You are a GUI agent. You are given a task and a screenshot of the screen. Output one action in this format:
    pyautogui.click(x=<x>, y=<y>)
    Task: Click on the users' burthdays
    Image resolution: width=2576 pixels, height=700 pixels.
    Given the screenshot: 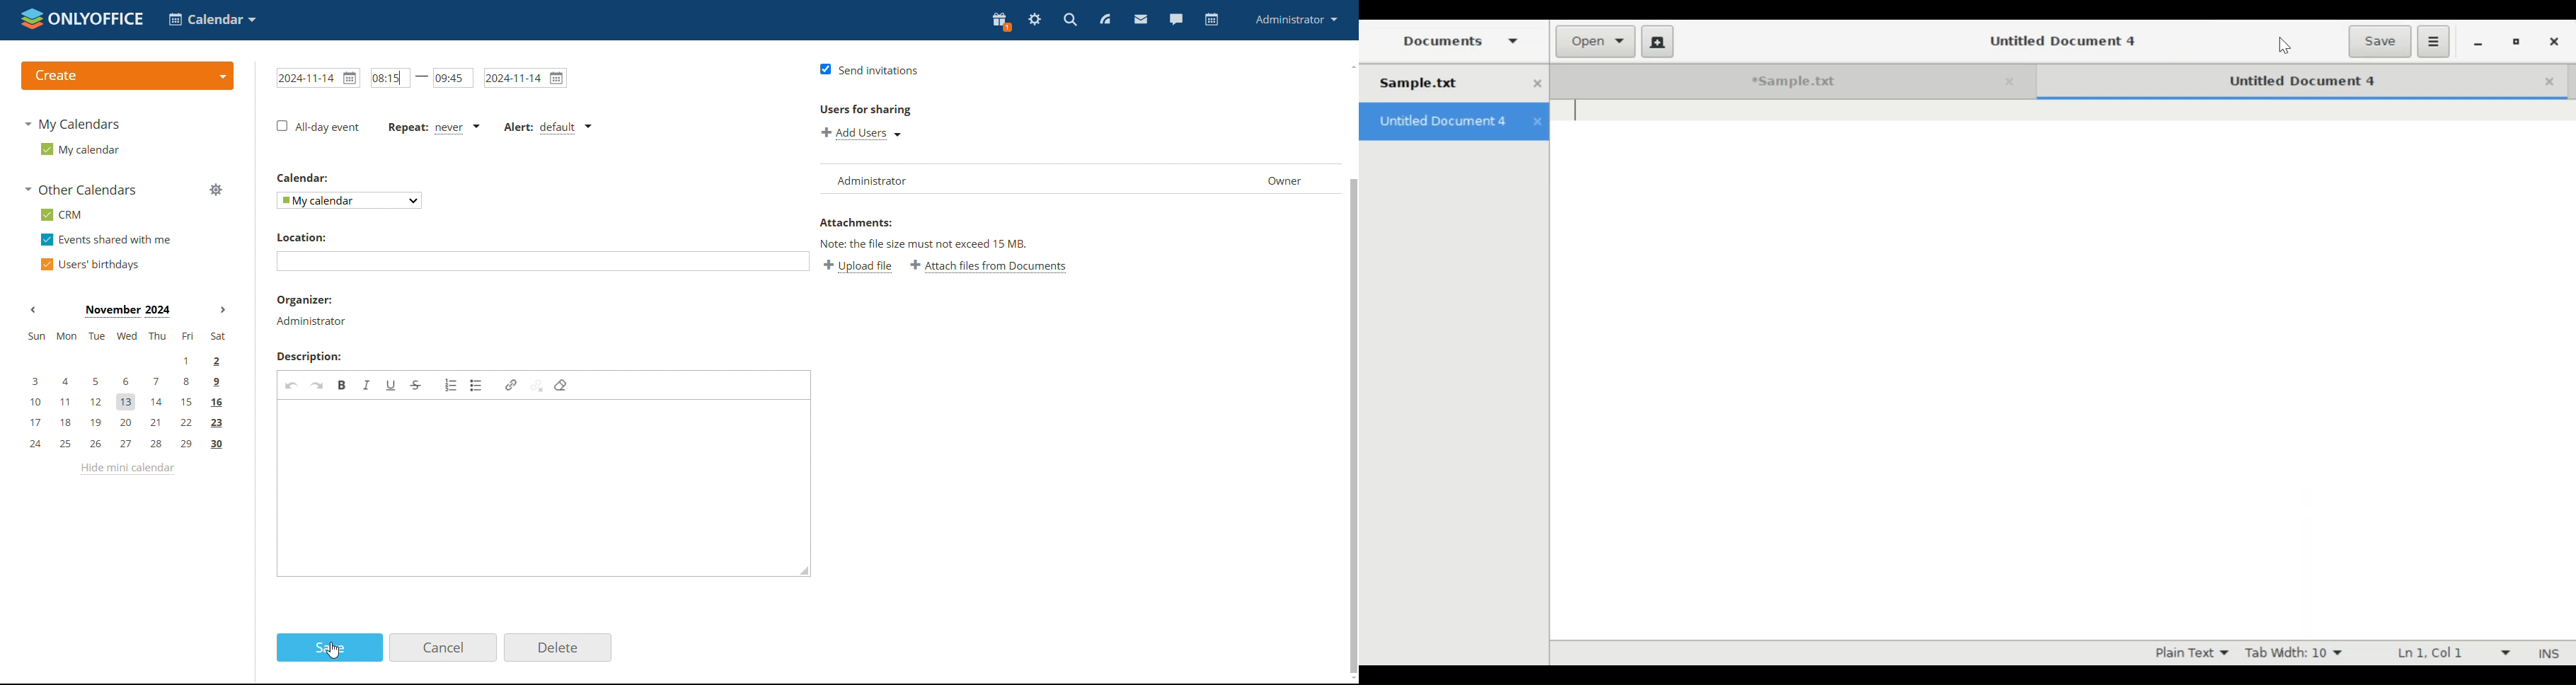 What is the action you would take?
    pyautogui.click(x=93, y=263)
    